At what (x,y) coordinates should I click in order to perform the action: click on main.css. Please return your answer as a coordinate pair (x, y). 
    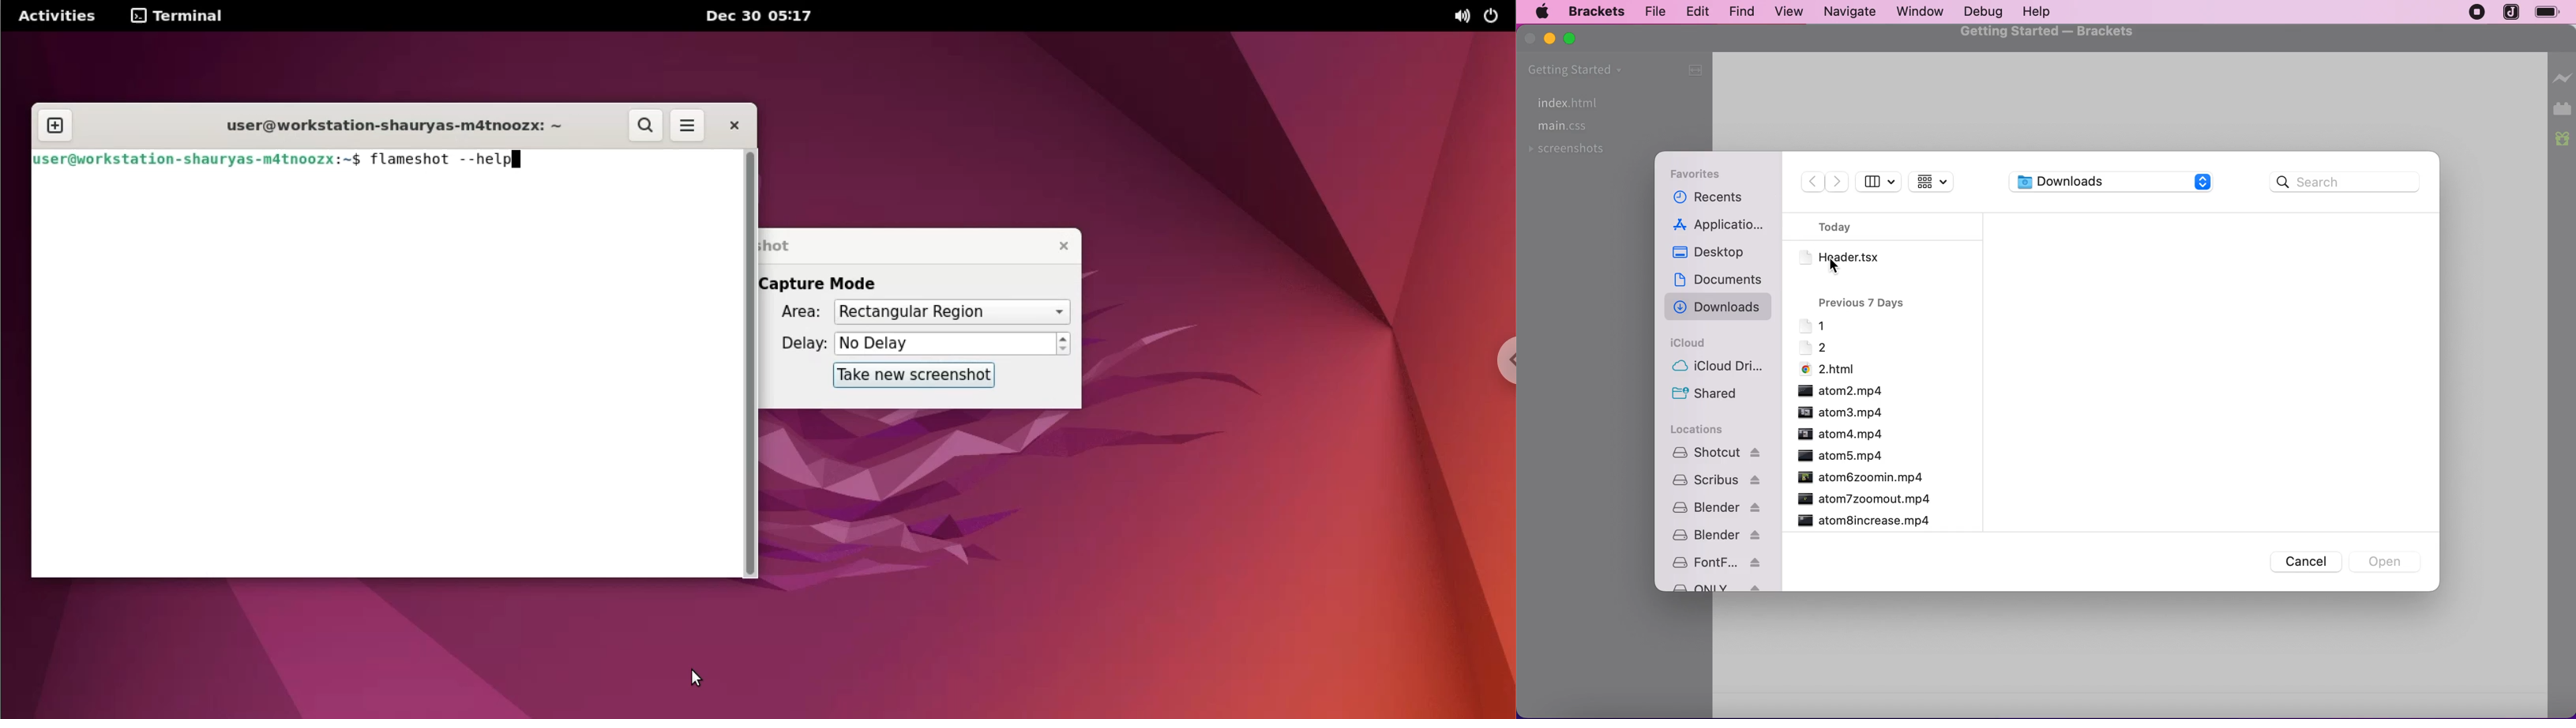
    Looking at the image, I should click on (1565, 128).